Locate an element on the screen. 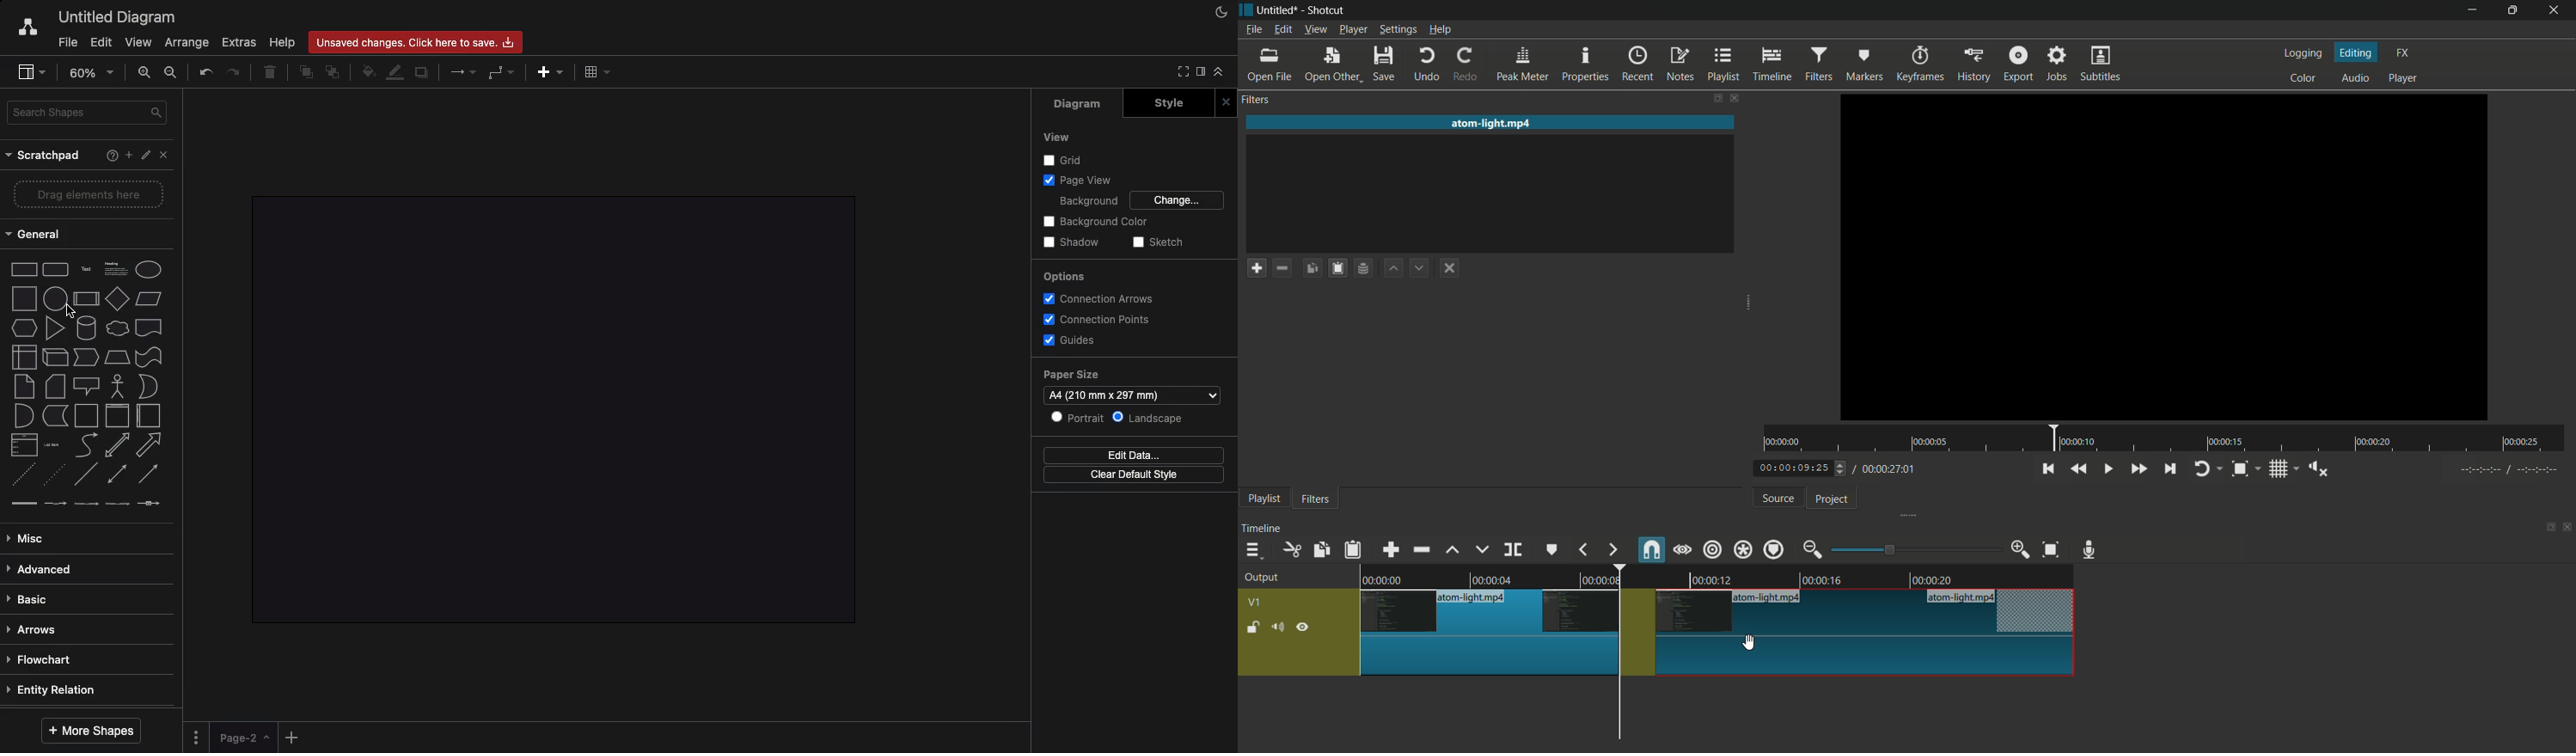  Connection arrows is located at coordinates (1098, 299).